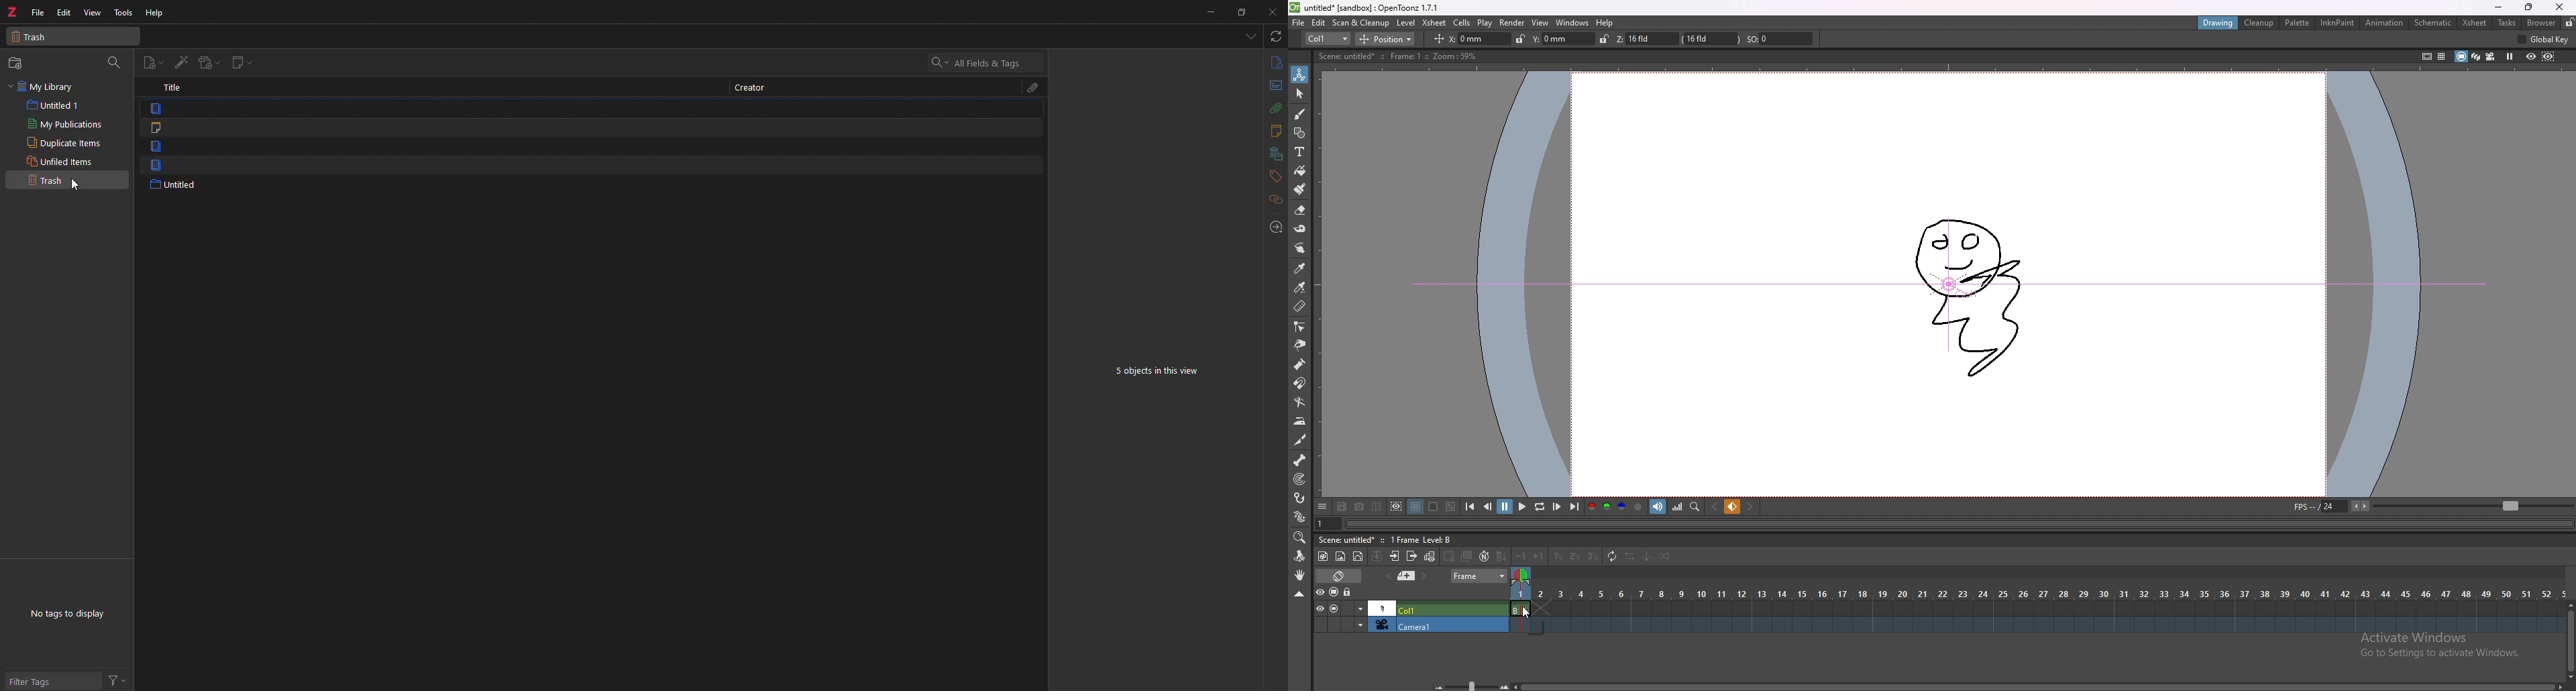  Describe the element at coordinates (1358, 556) in the screenshot. I see `new vector level` at that location.